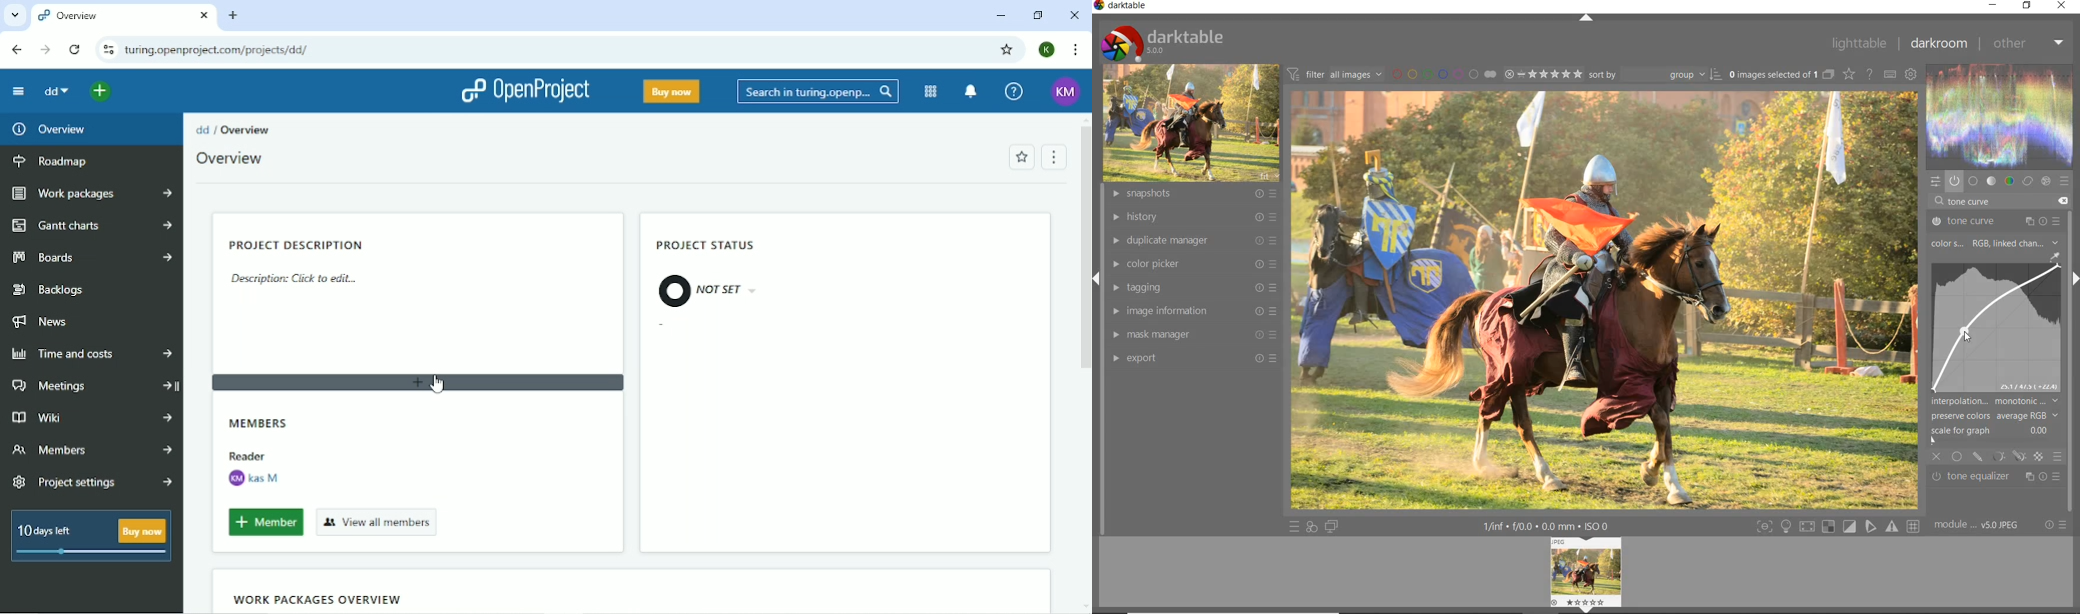 This screenshot has height=616, width=2100. I want to click on dd, so click(202, 130).